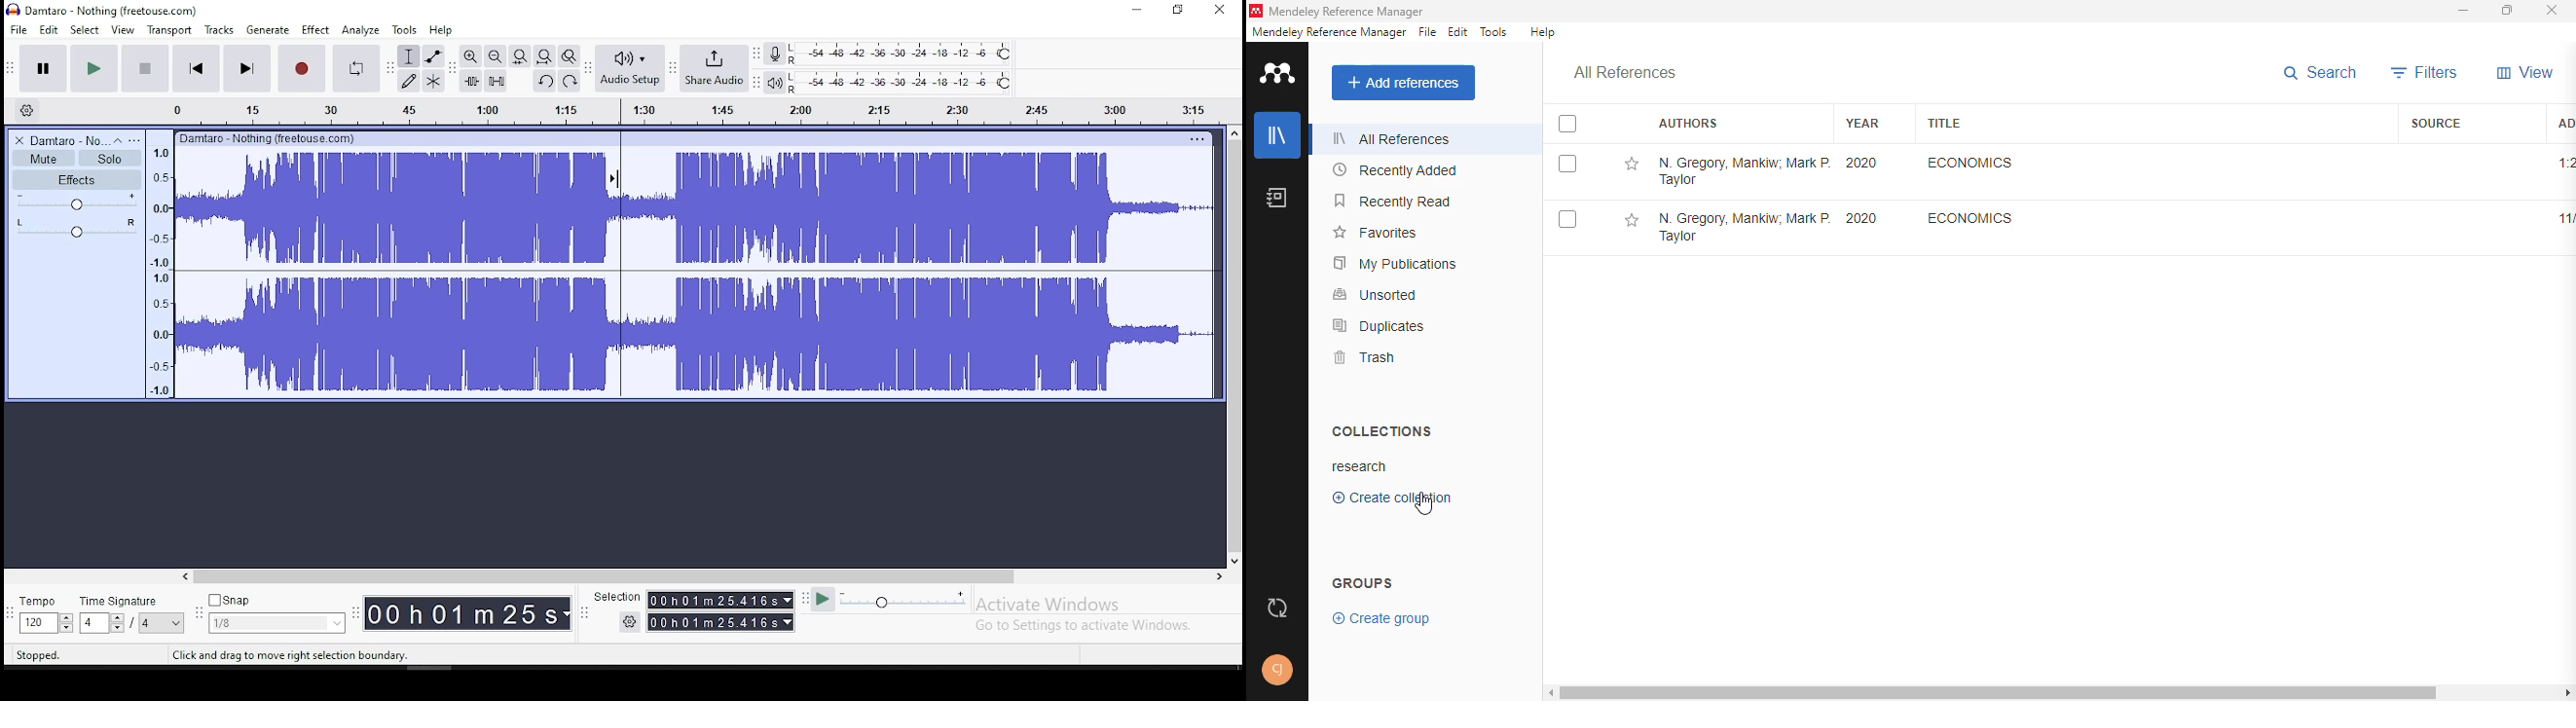 The image size is (2576, 728). I want to click on N. Gregory Mankiw, Mark P. Taylor, so click(1744, 170).